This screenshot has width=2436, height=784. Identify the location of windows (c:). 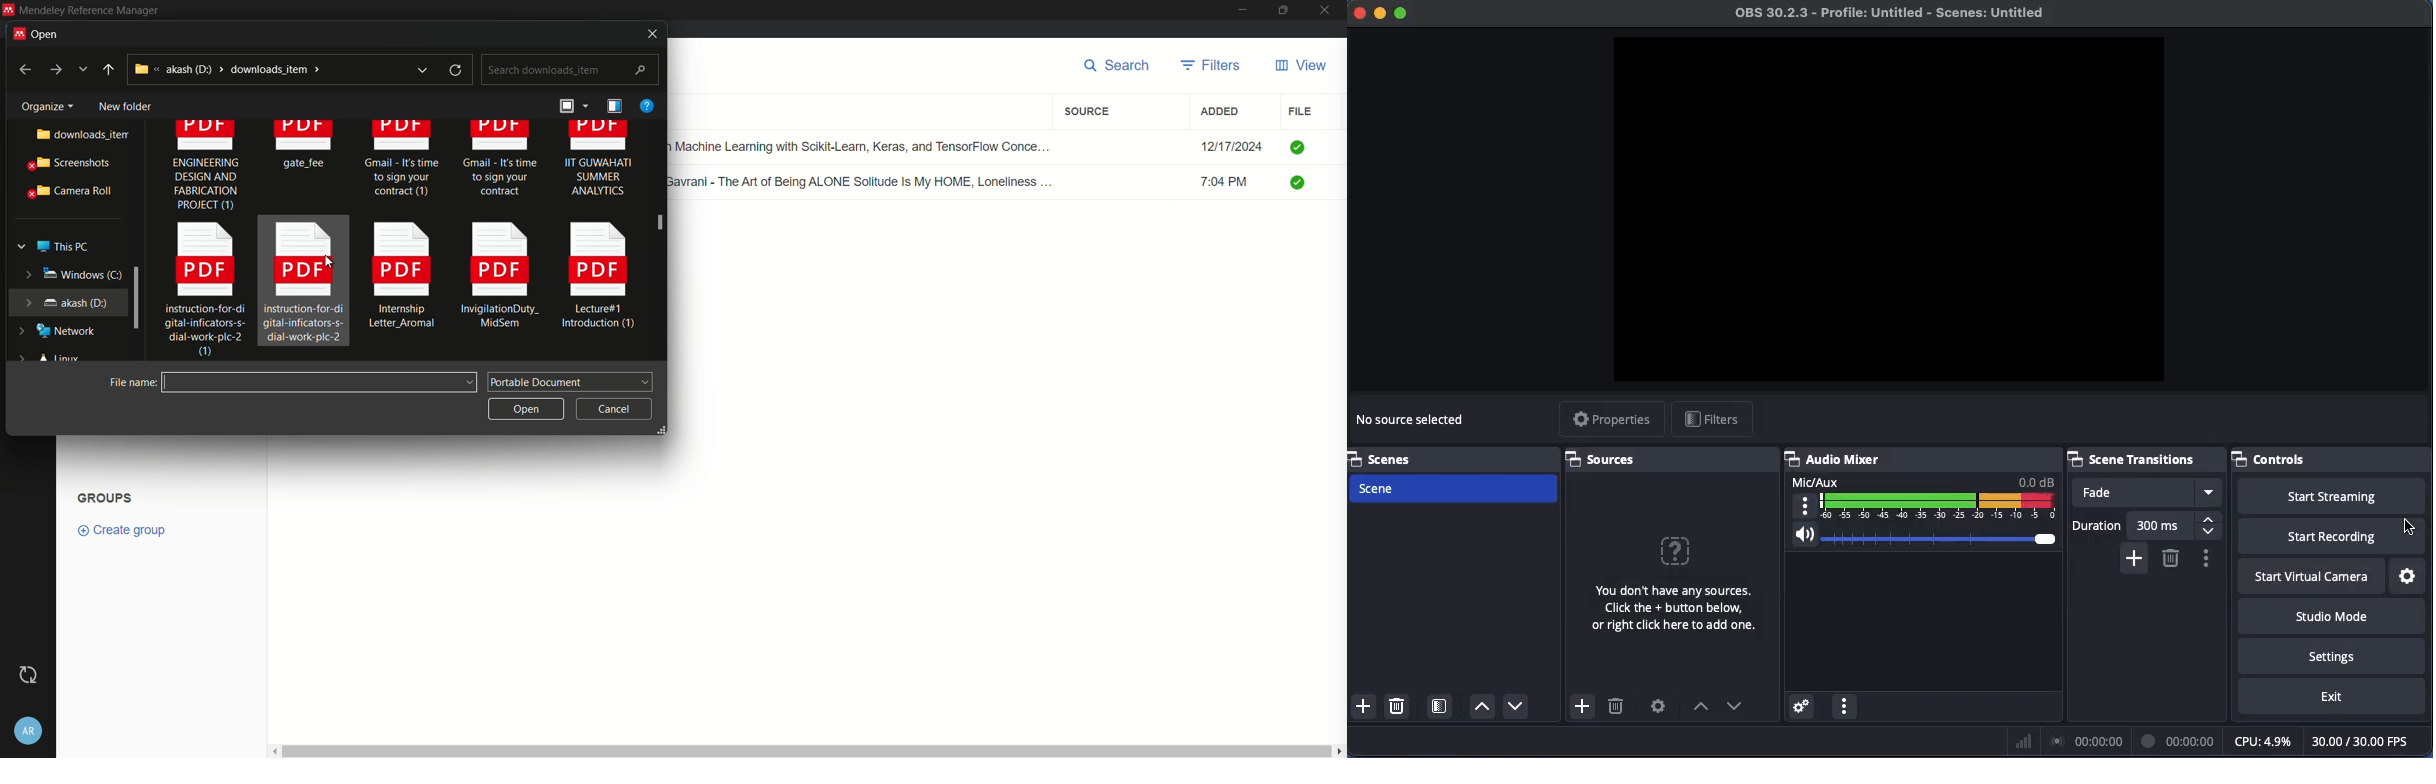
(63, 274).